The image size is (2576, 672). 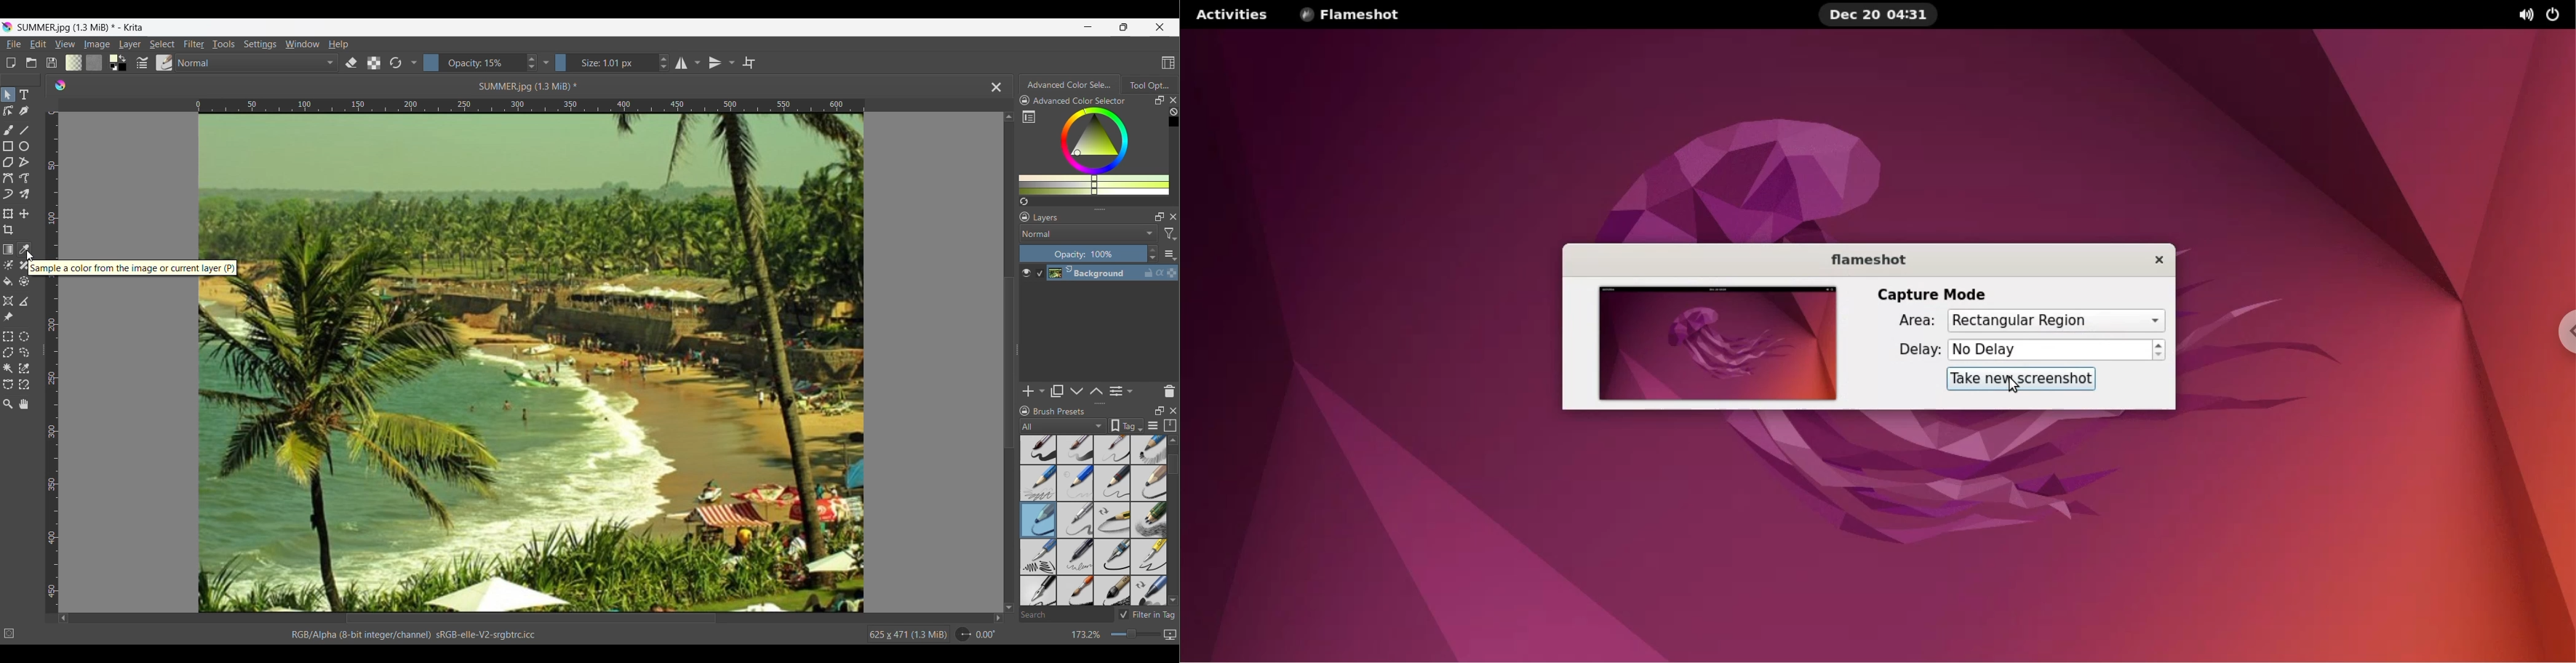 I want to click on Increase/Decrease size, so click(x=664, y=63).